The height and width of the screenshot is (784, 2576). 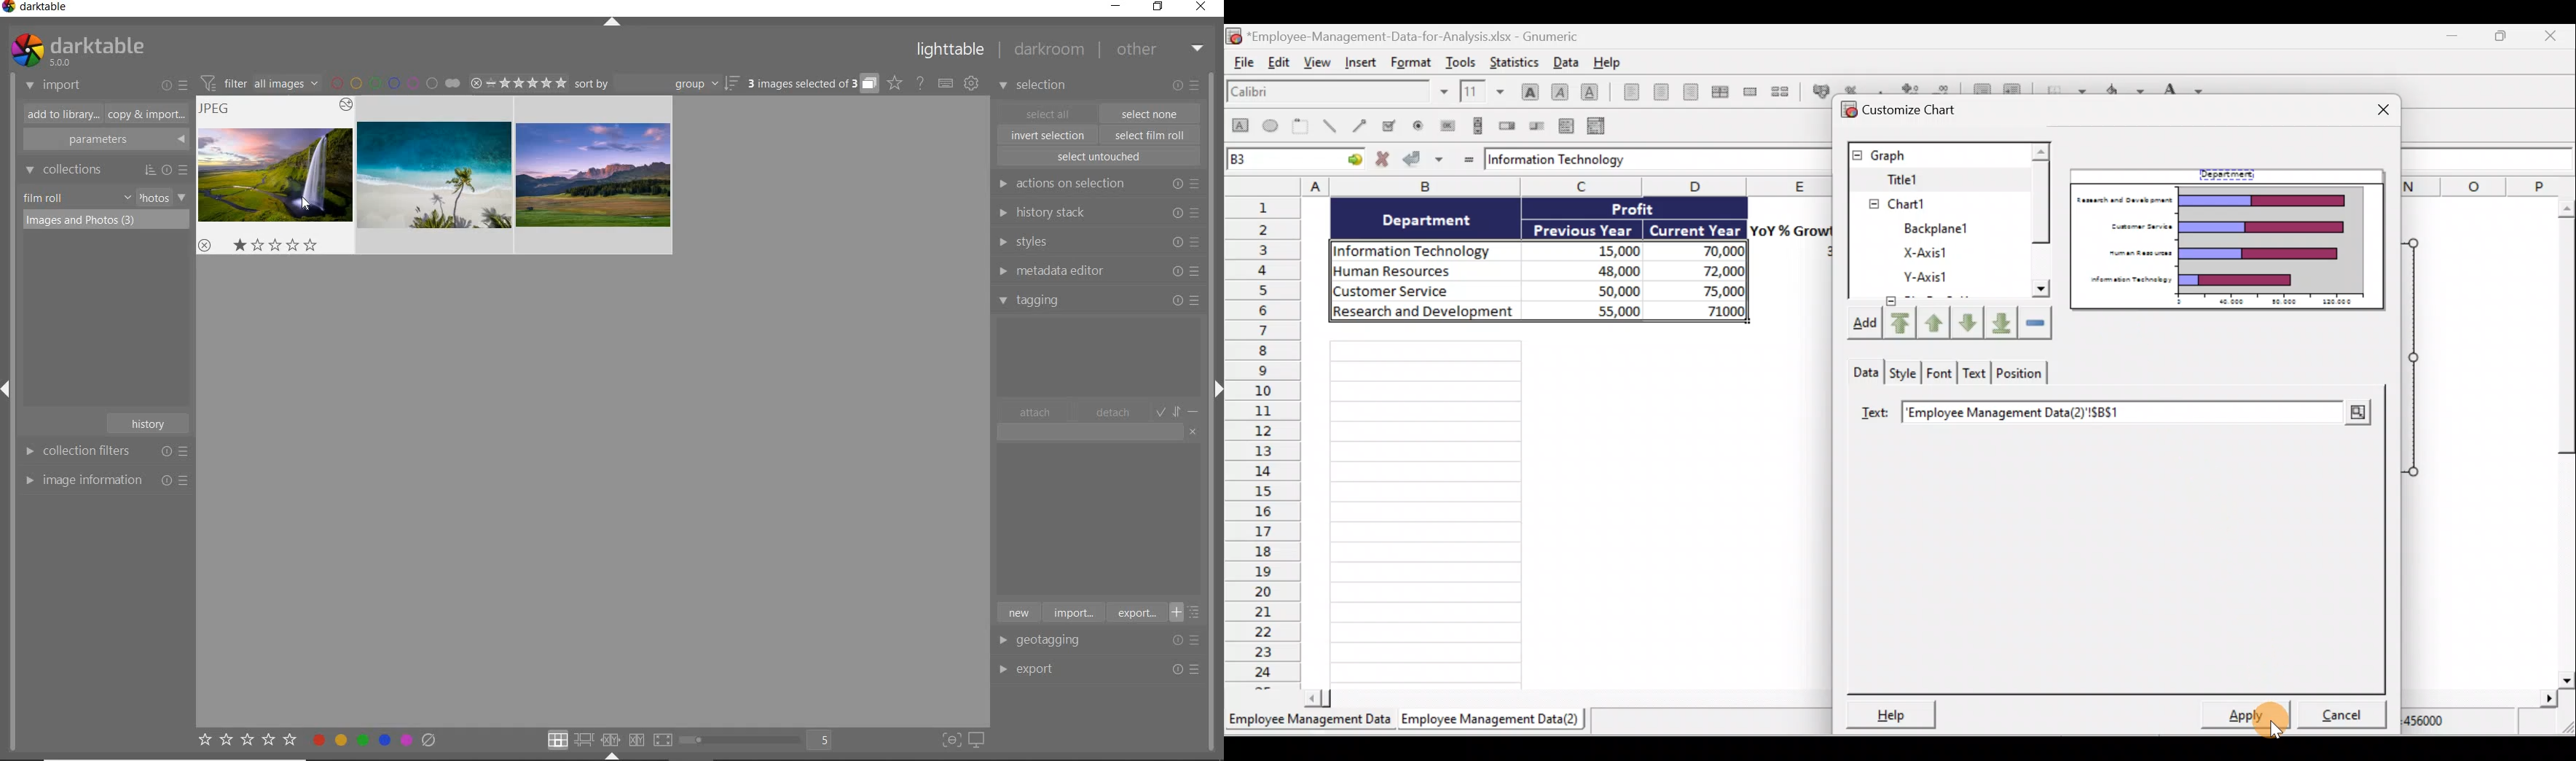 I want to click on Font name, so click(x=1339, y=93).